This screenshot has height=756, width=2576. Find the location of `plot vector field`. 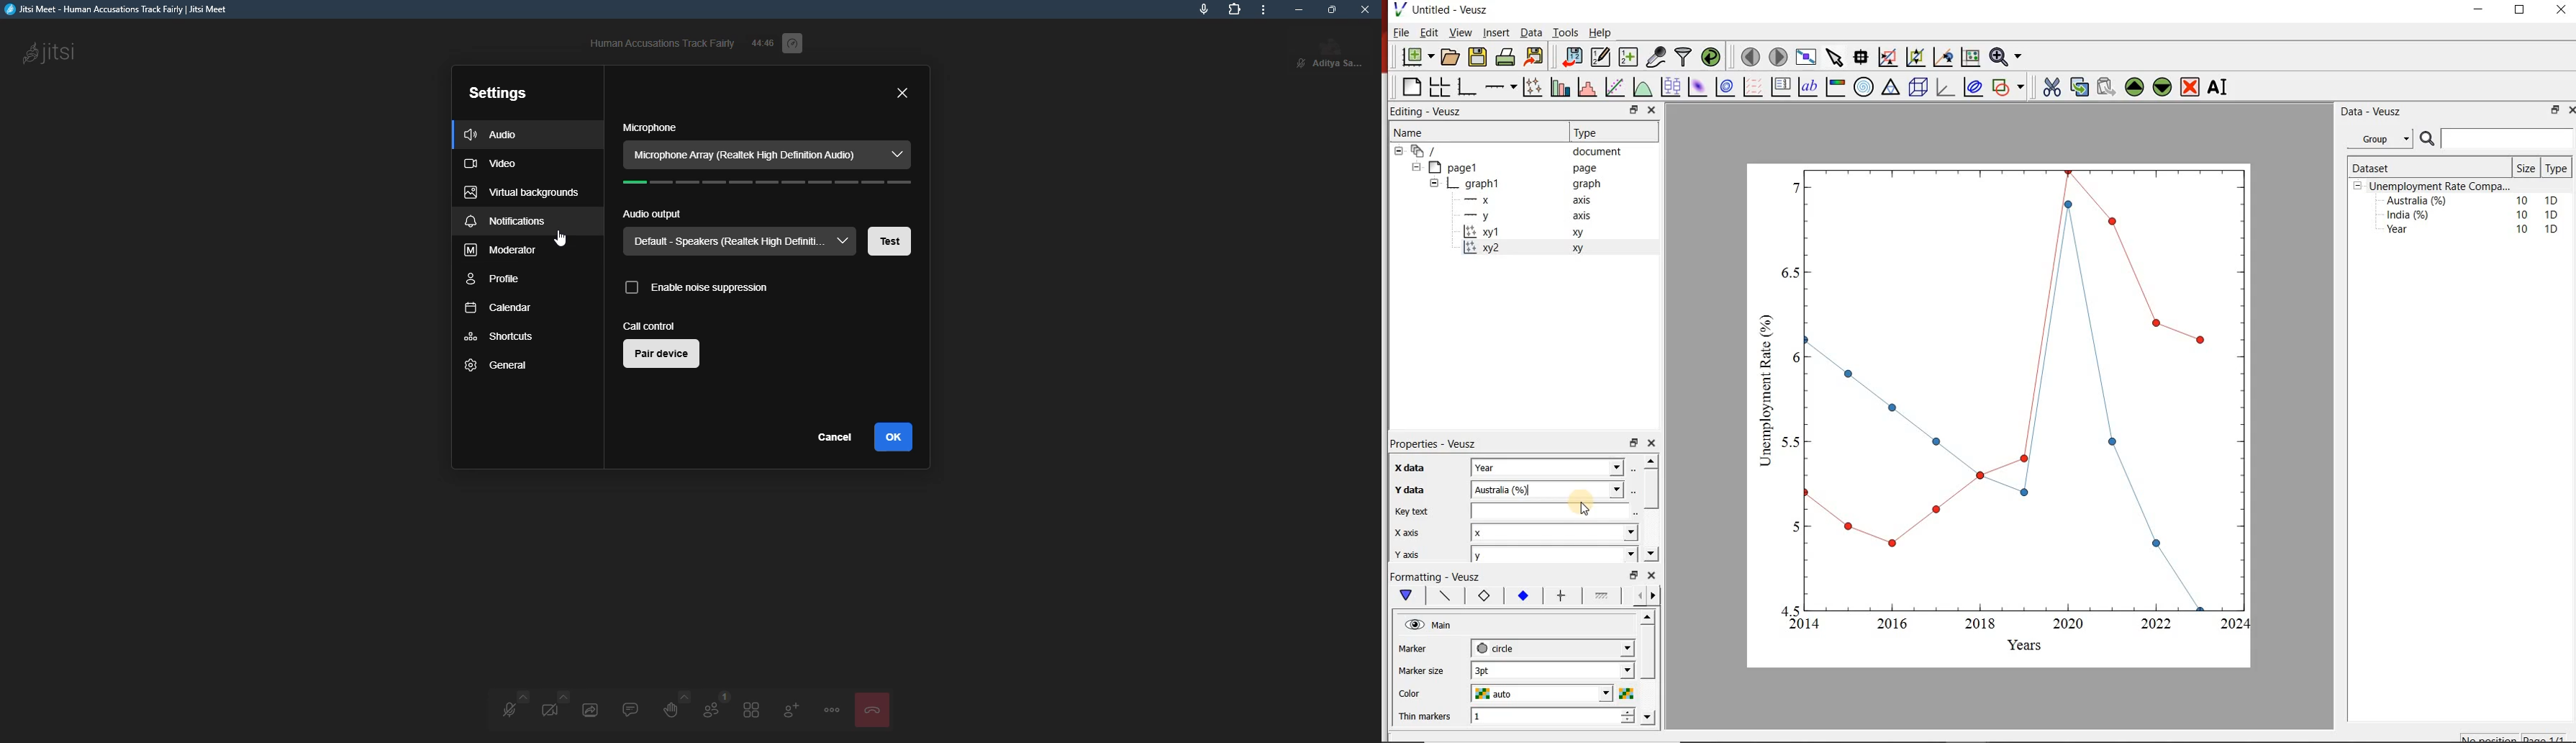

plot vector field is located at coordinates (1752, 87).